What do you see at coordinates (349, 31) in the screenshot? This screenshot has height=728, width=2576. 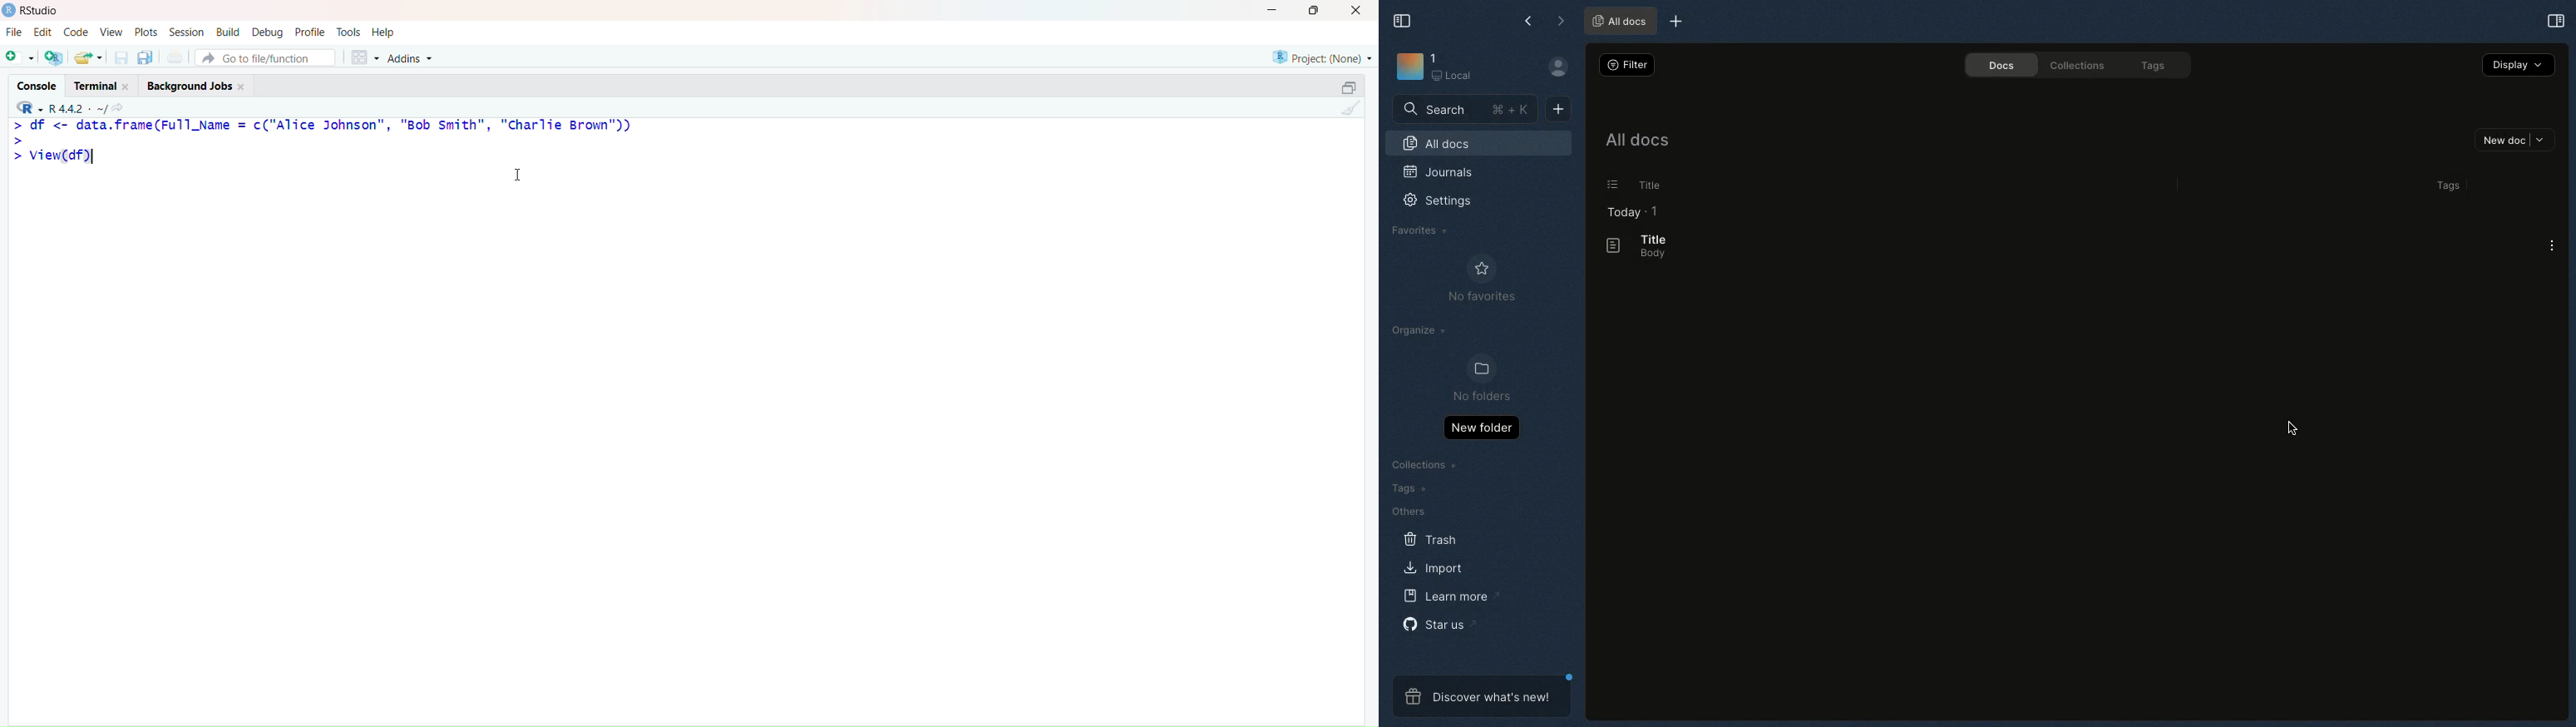 I see `Tools` at bounding box center [349, 31].